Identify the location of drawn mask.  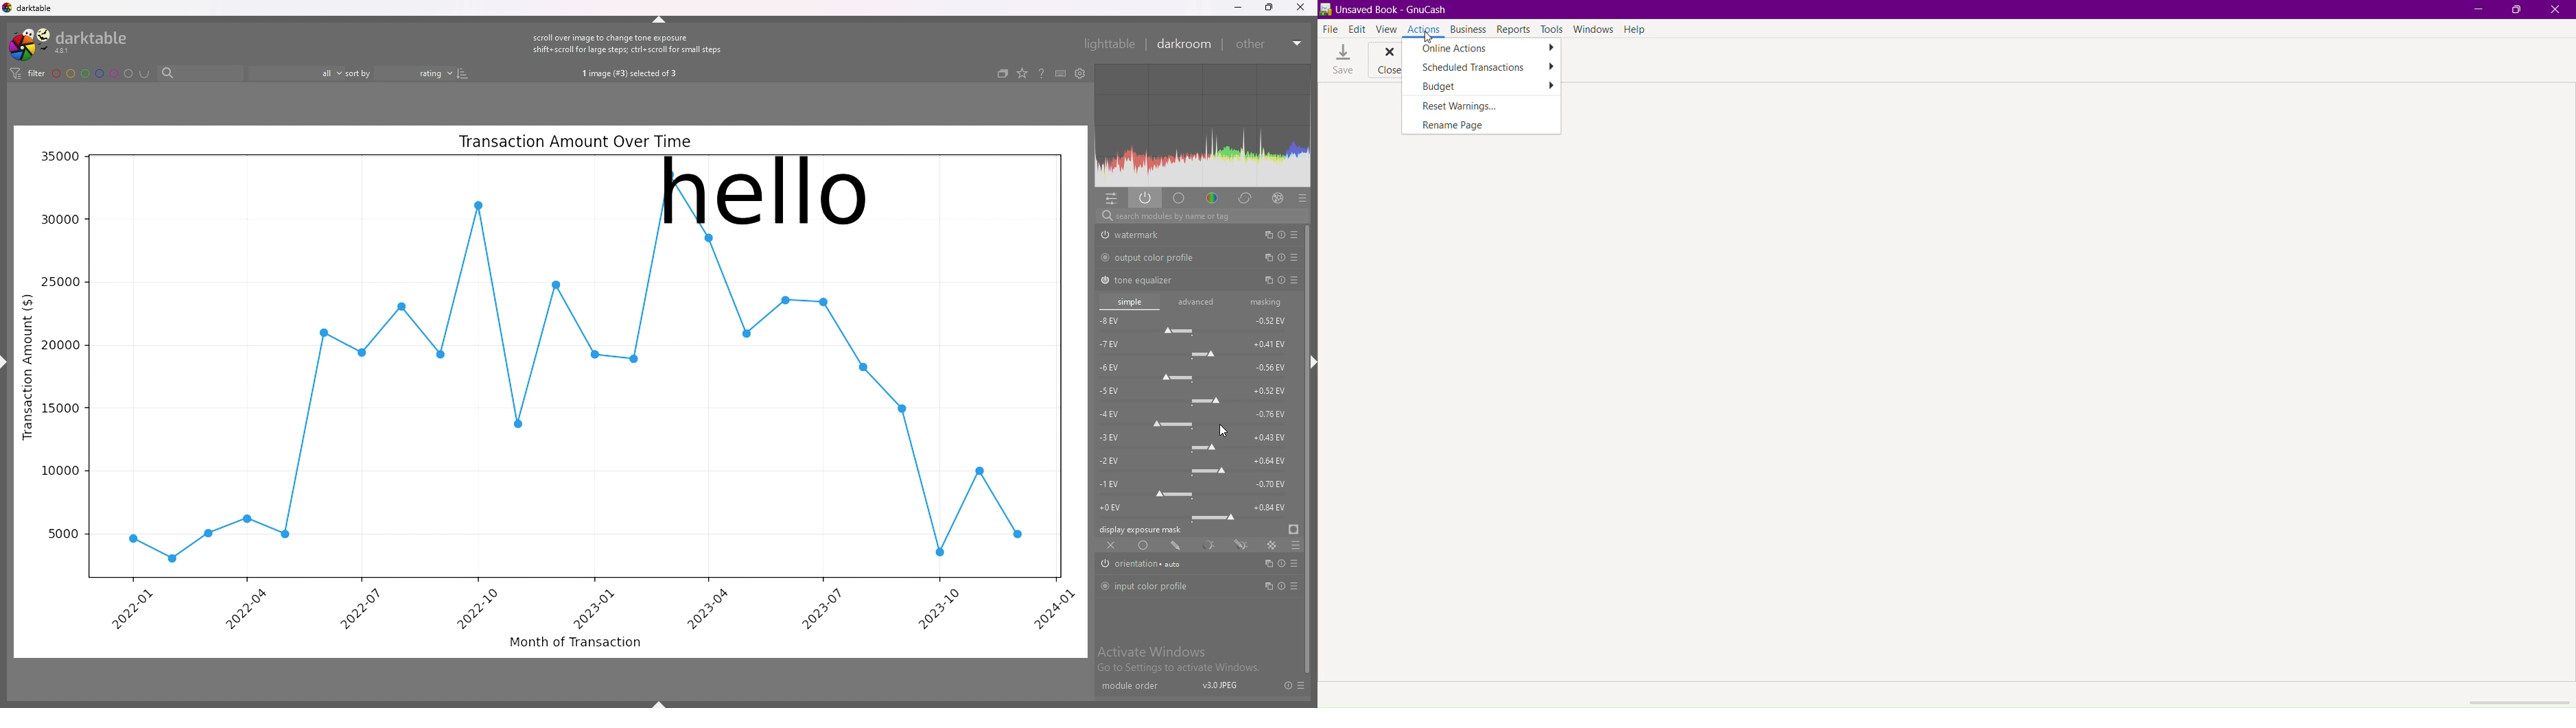
(1177, 545).